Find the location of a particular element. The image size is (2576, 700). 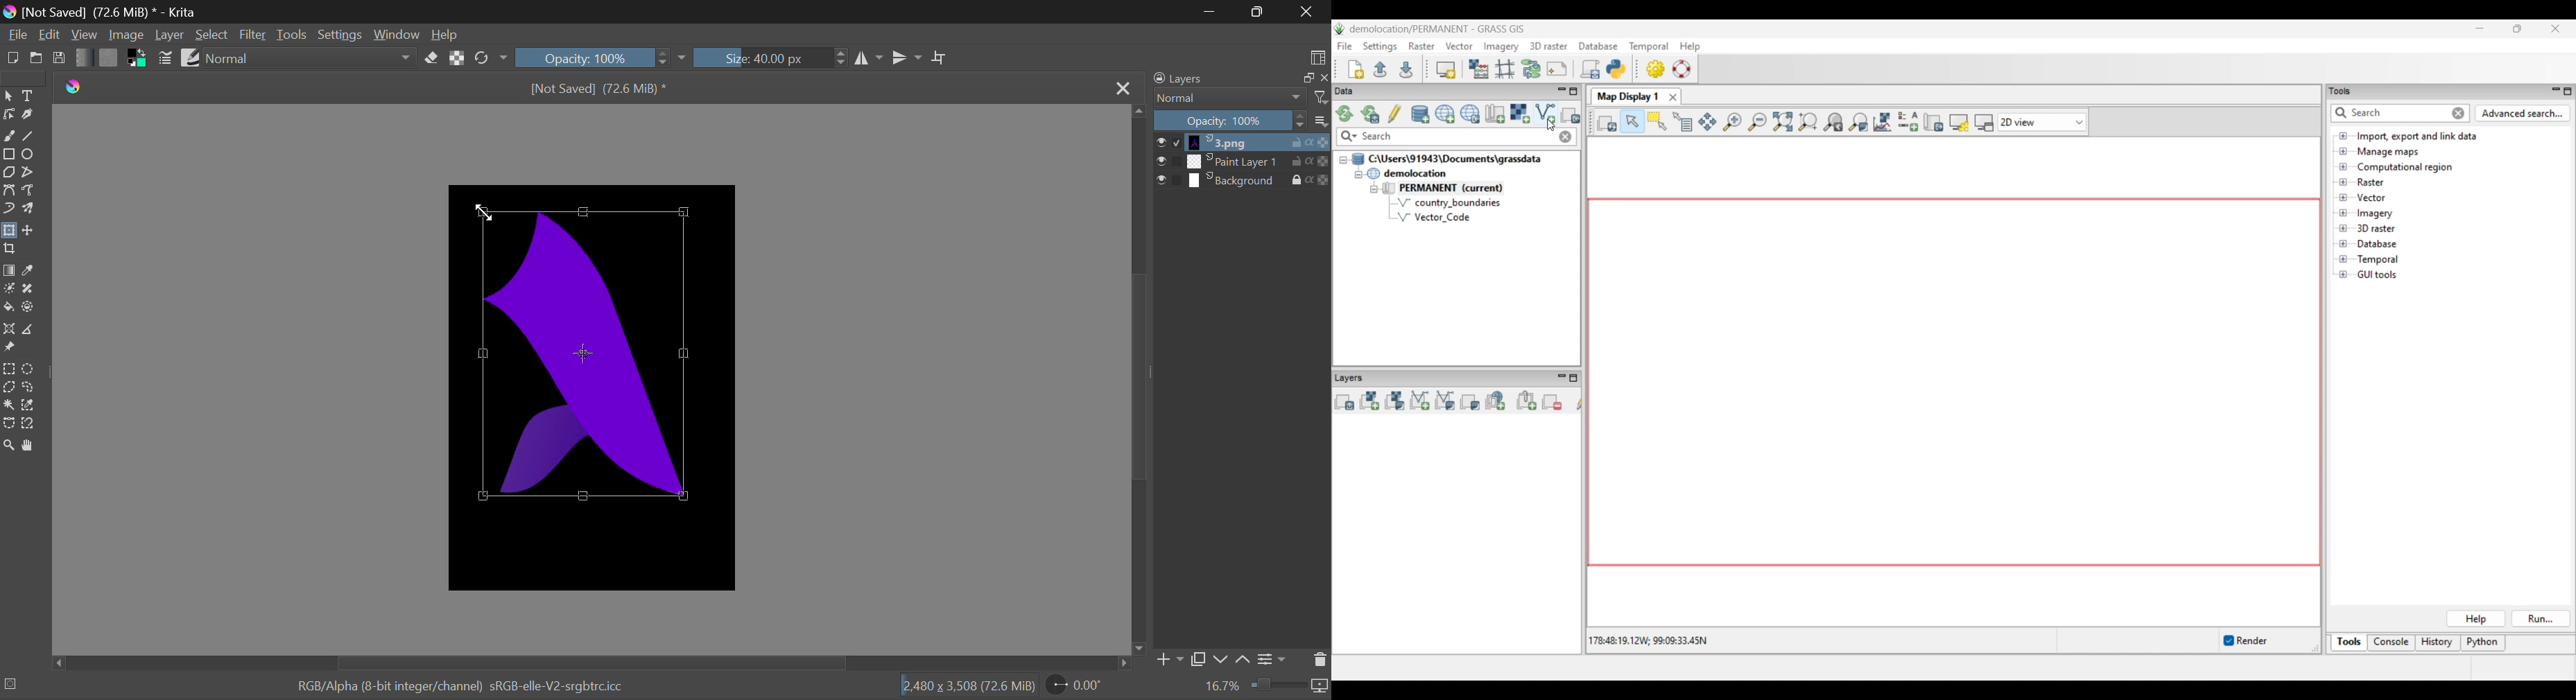

[2.480 x 3,508 (71.4 MiB) is located at coordinates (971, 687).